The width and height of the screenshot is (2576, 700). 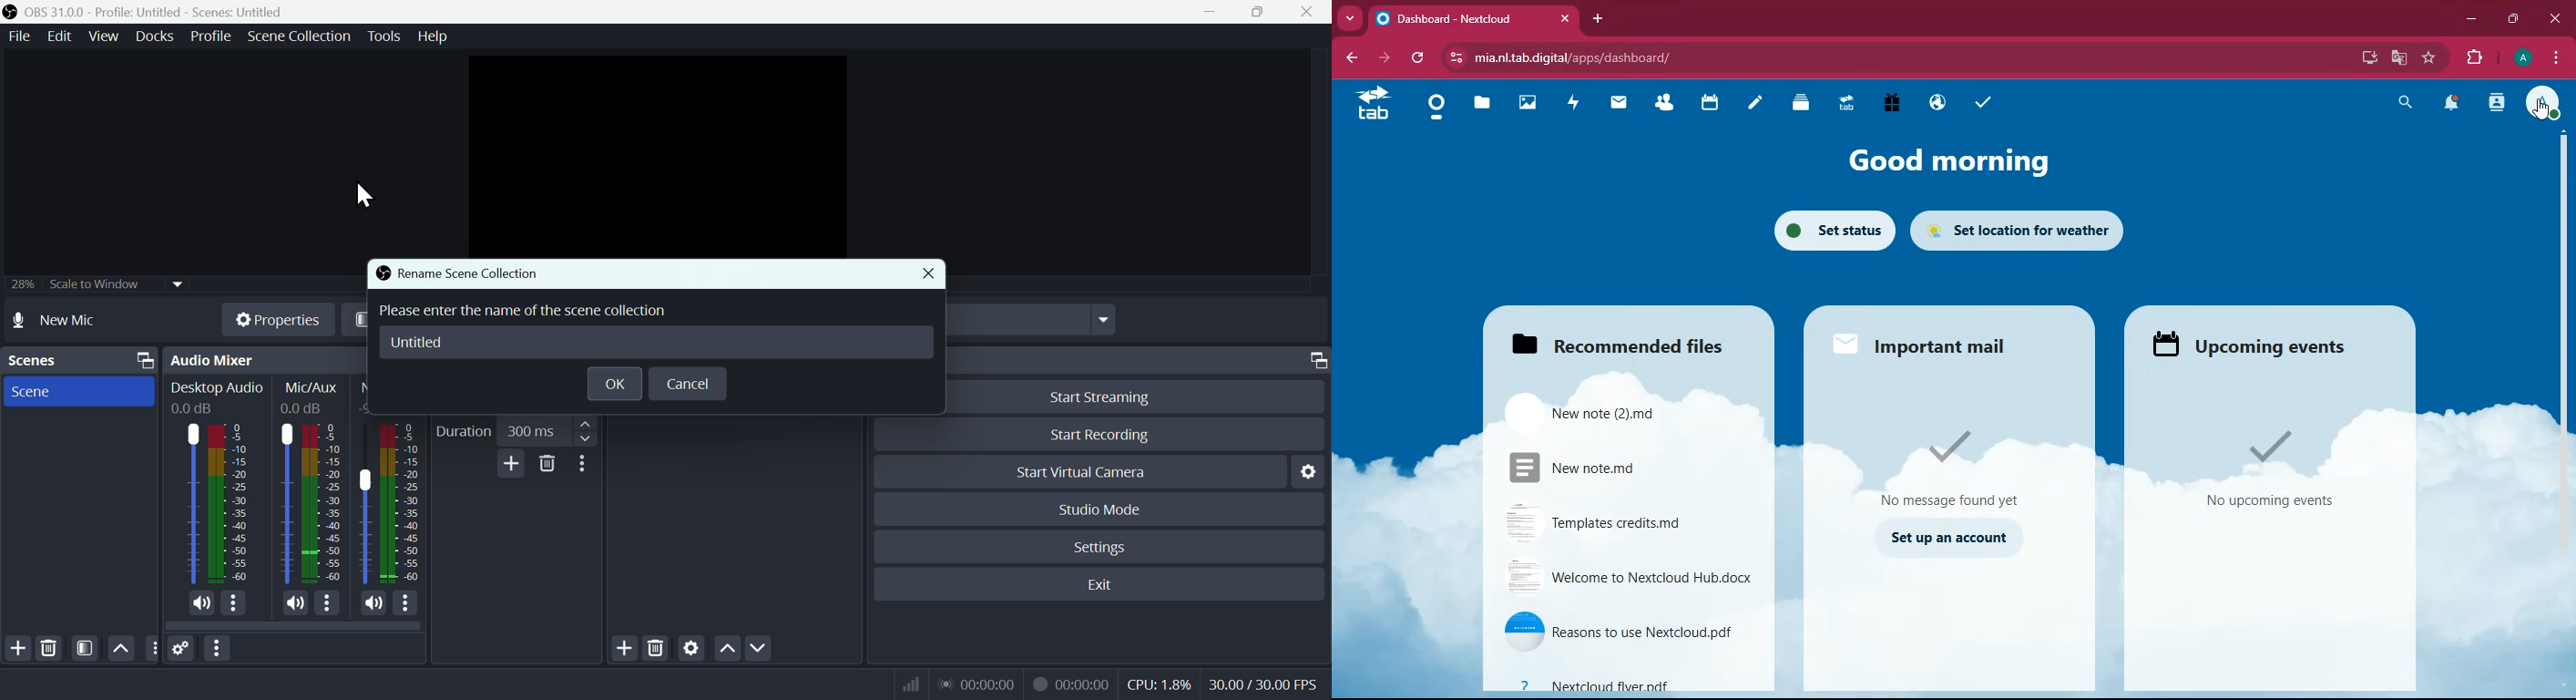 I want to click on More Options, so click(x=329, y=603).